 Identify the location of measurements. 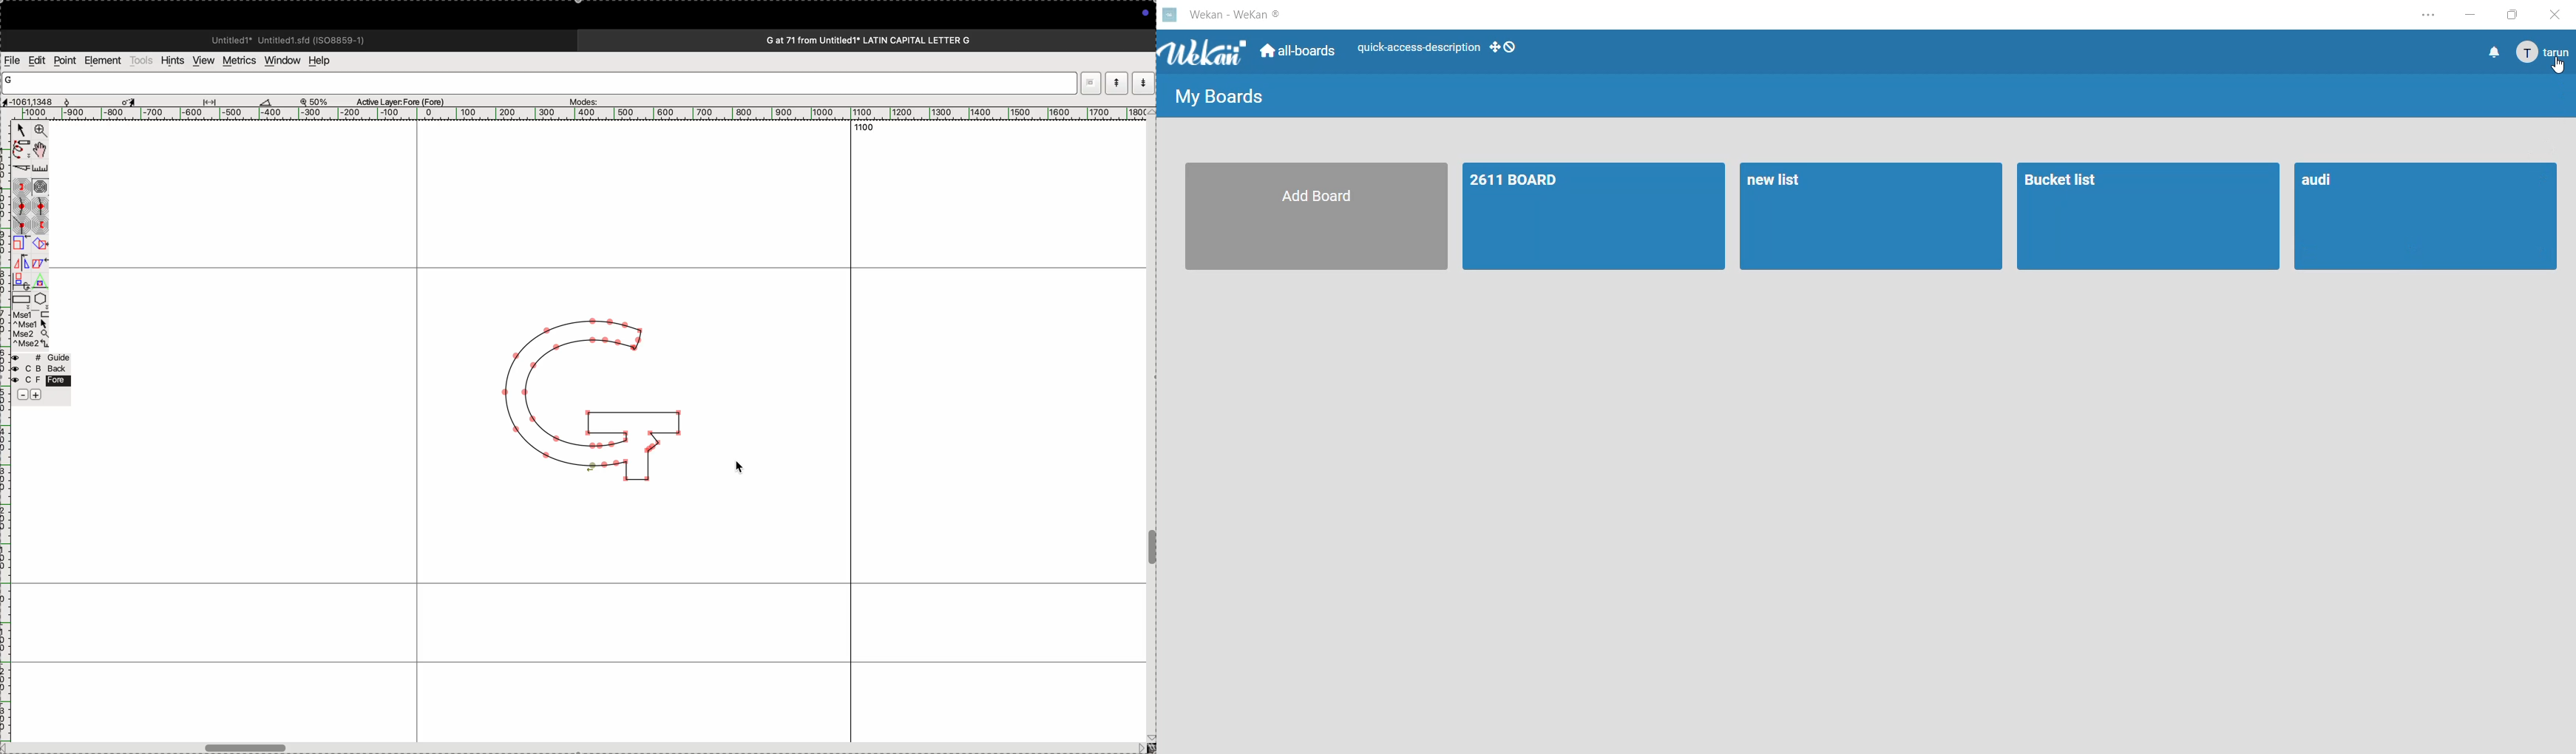
(199, 101).